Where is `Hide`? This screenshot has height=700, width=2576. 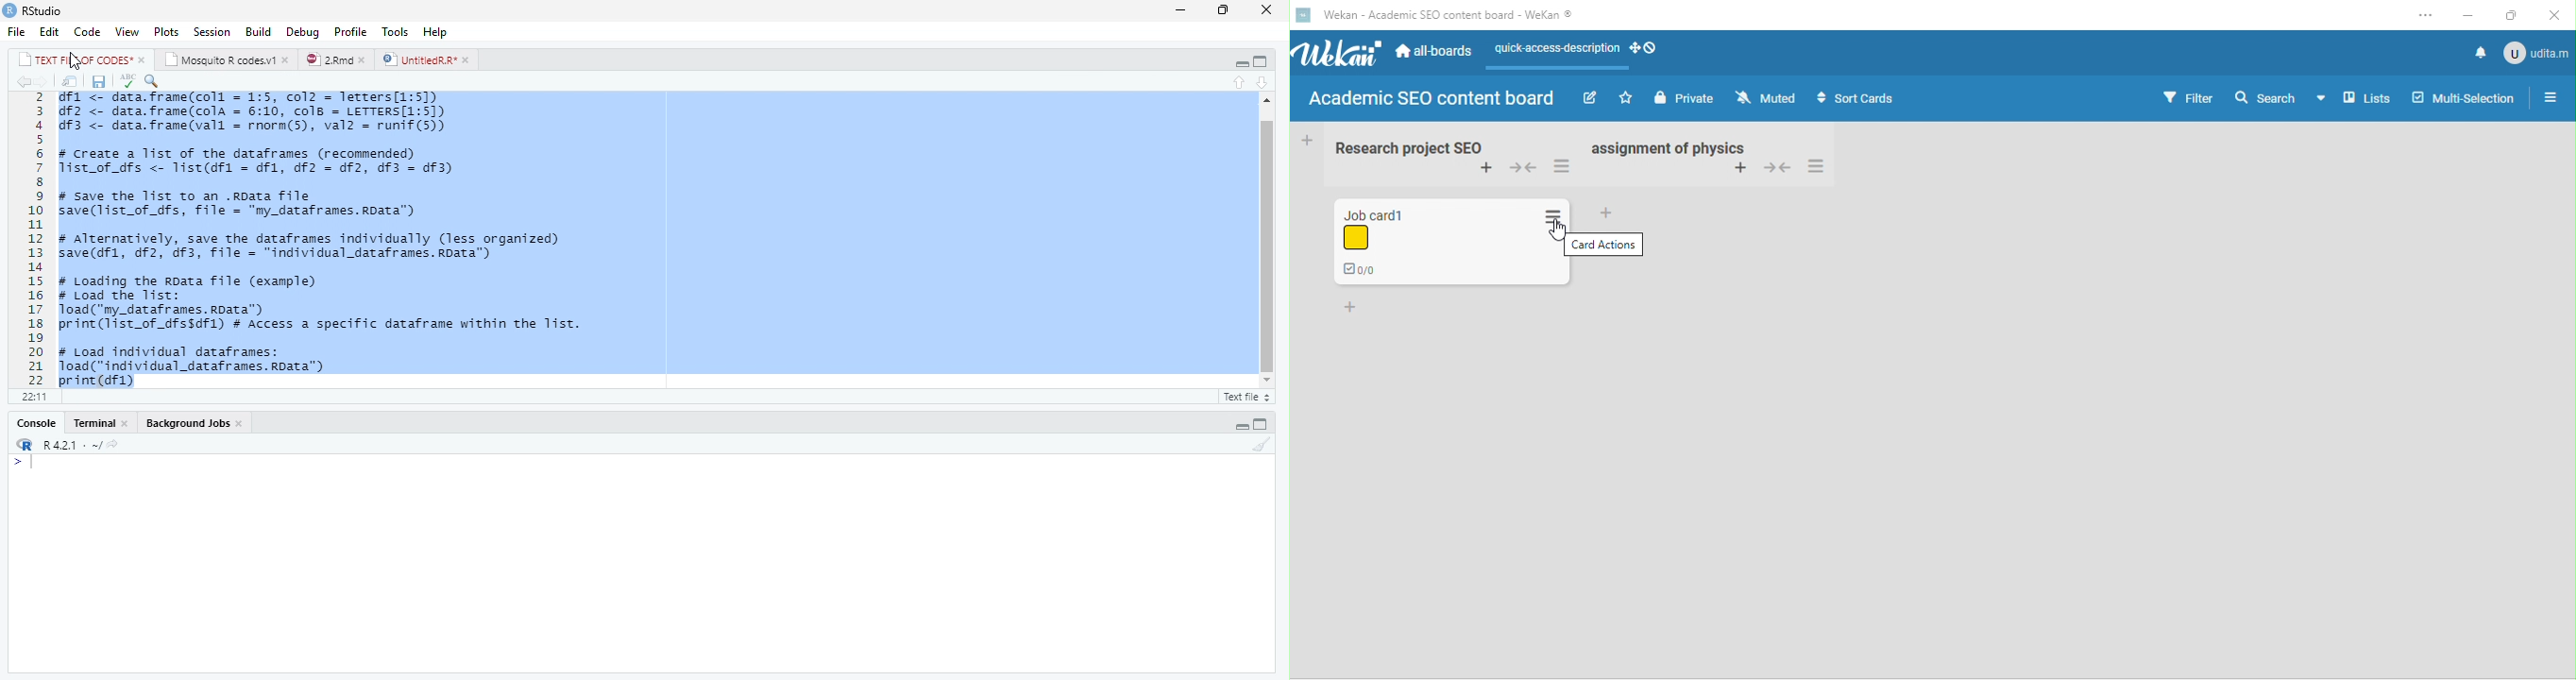
Hide is located at coordinates (1239, 61).